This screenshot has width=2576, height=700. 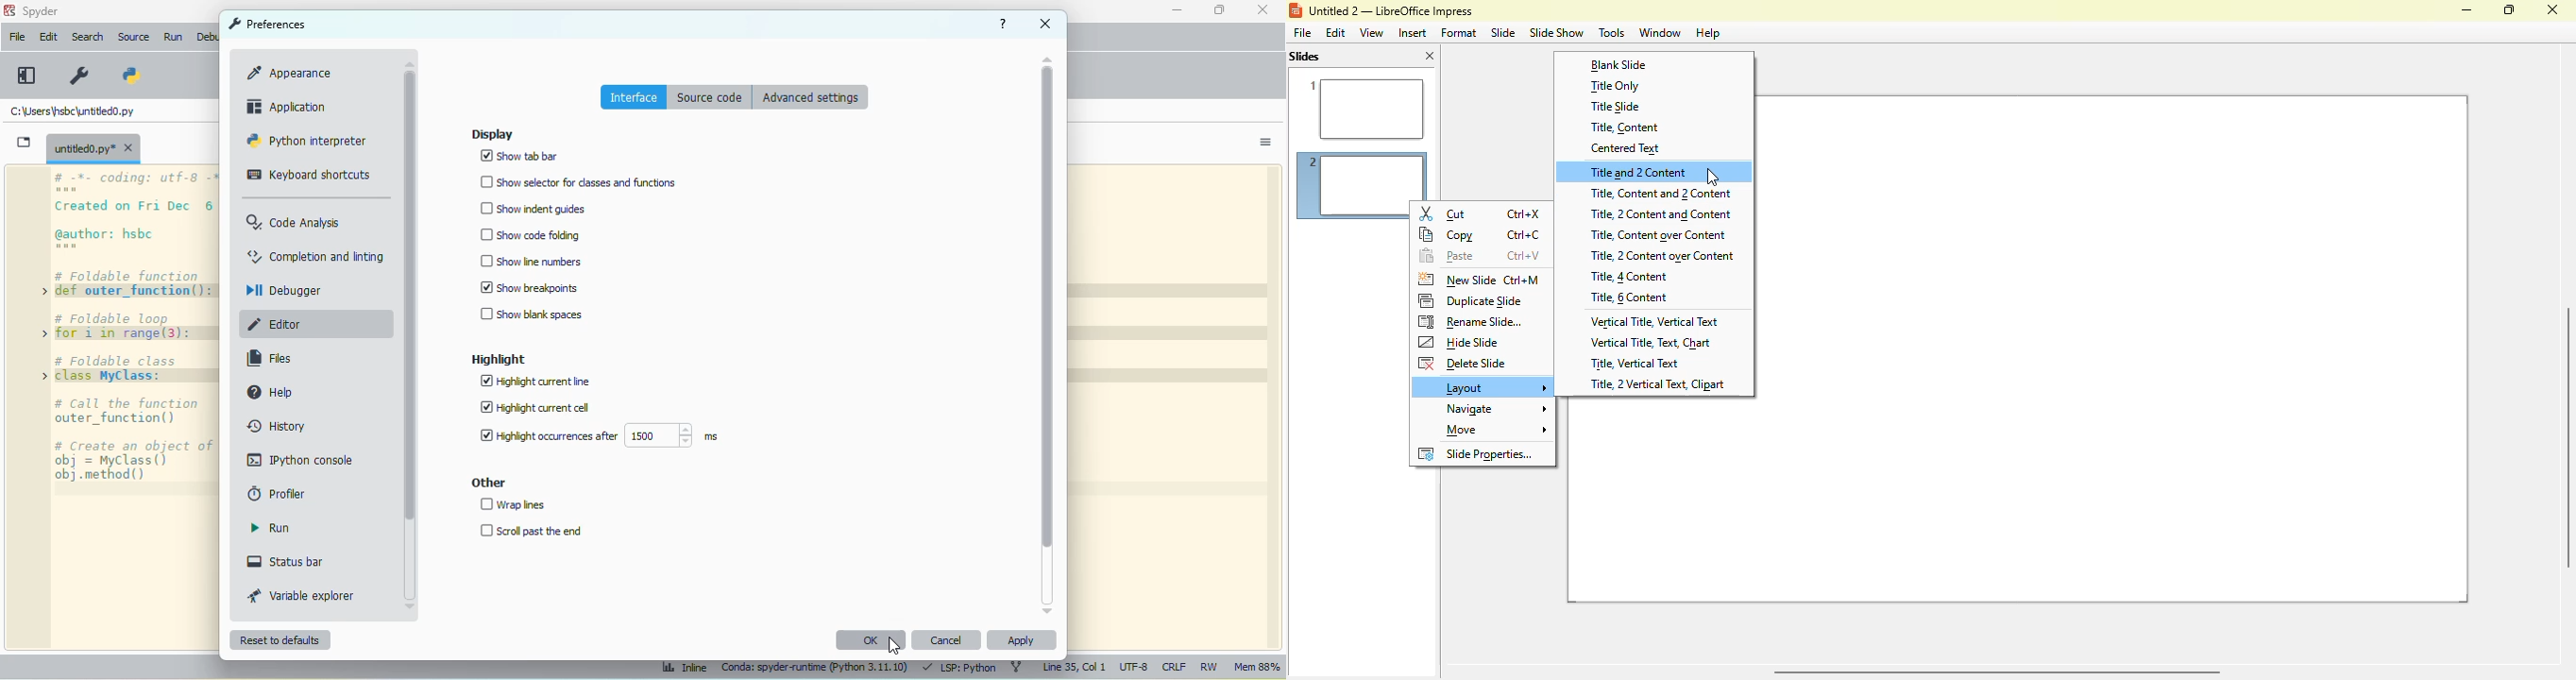 What do you see at coordinates (1048, 309) in the screenshot?
I see `vertical scroll bar` at bounding box center [1048, 309].